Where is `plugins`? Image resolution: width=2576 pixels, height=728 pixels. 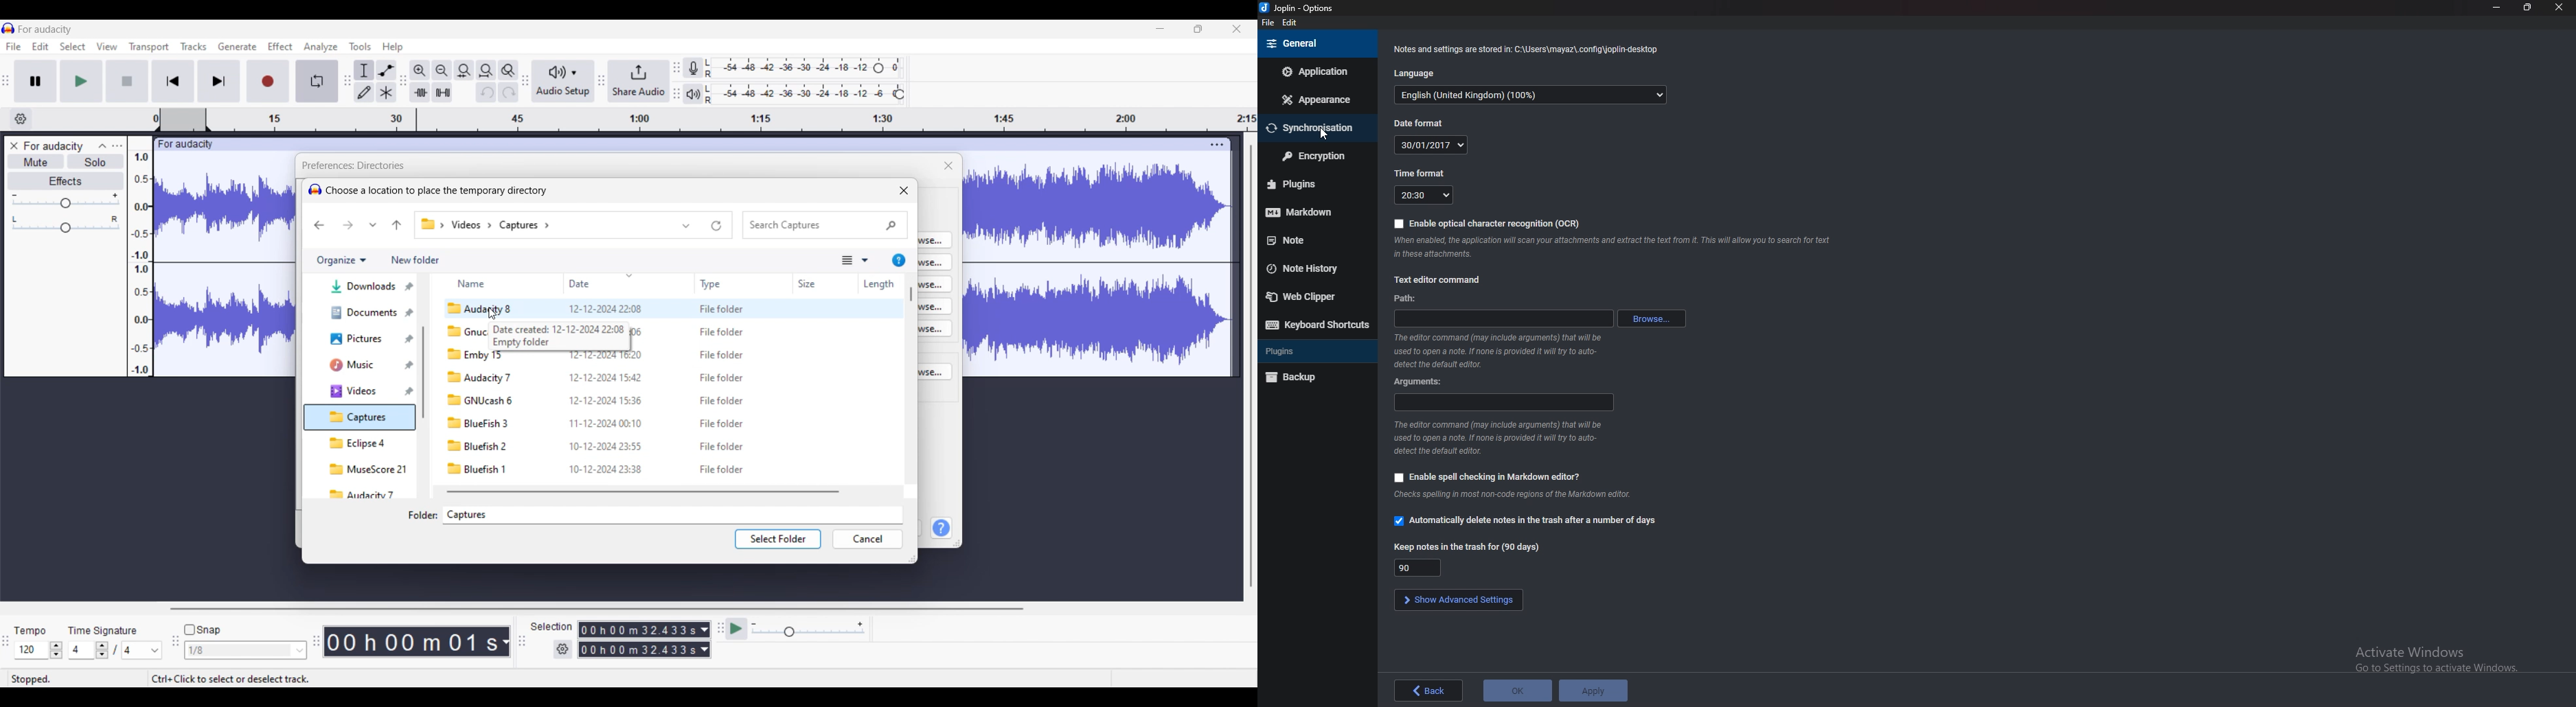 plugins is located at coordinates (1306, 184).